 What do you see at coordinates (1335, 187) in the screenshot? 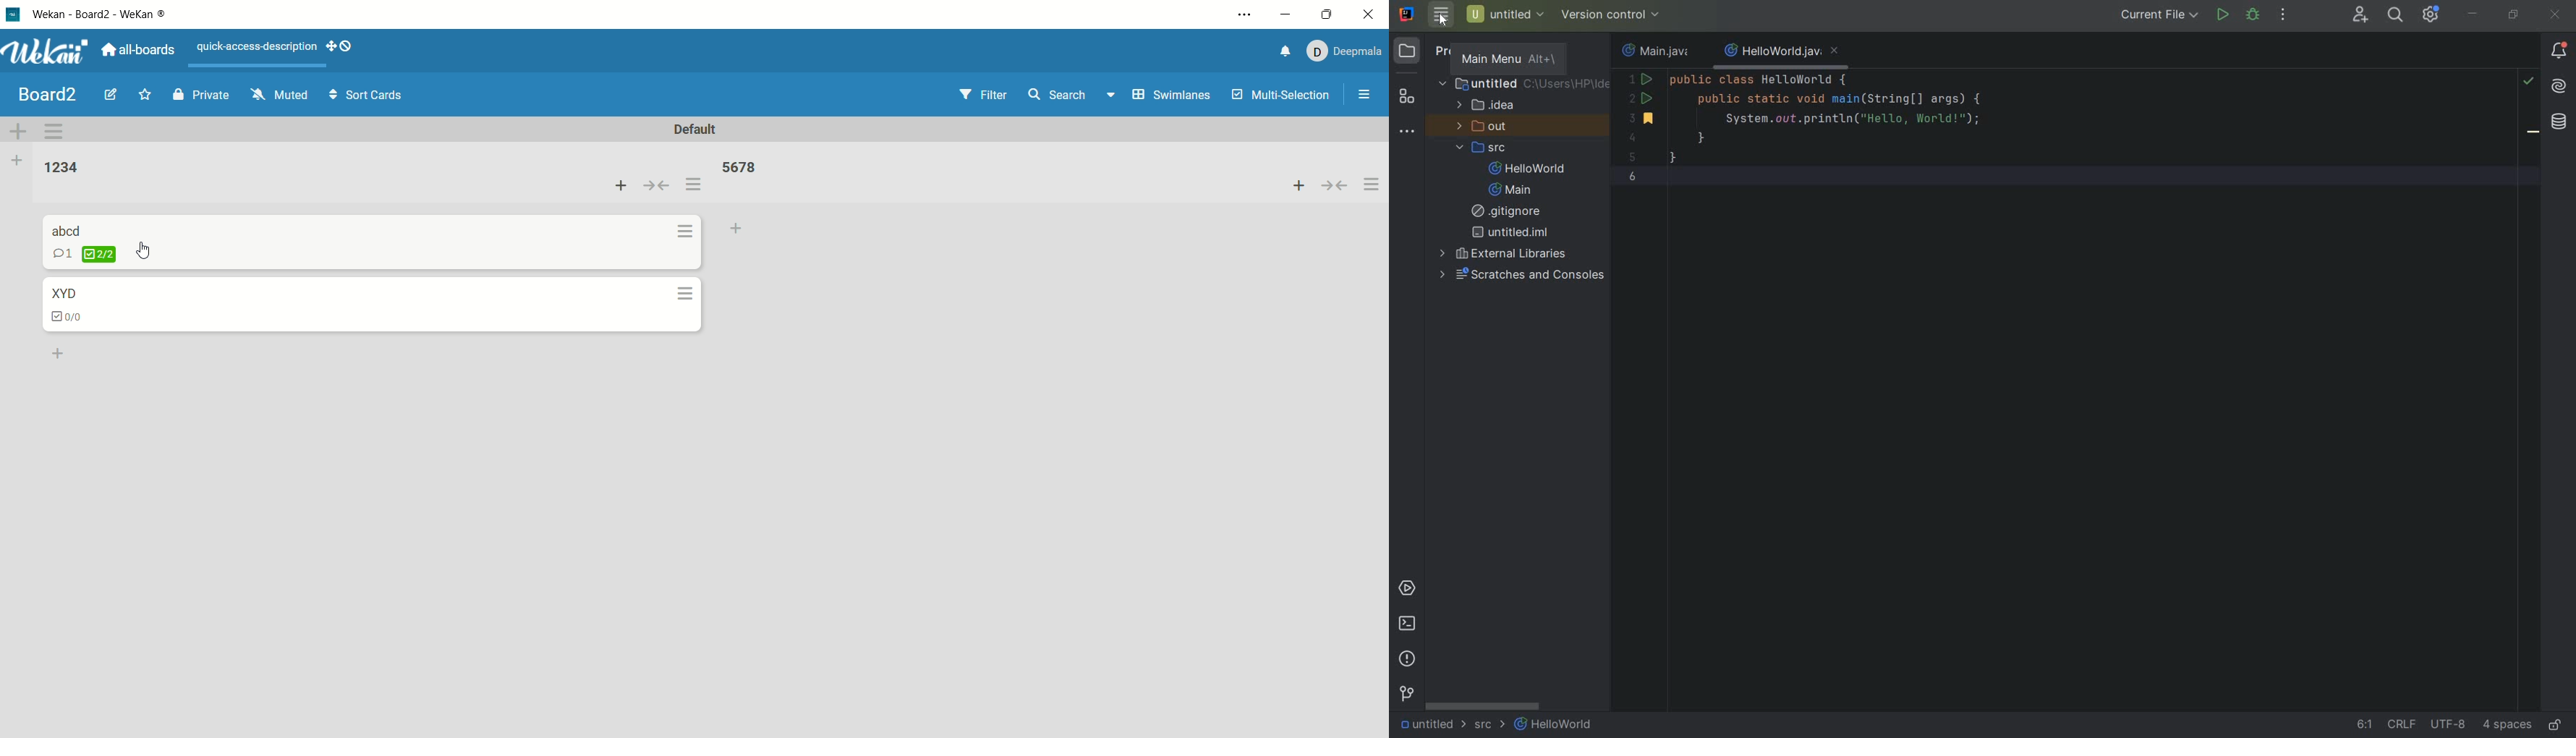
I see `collapse` at bounding box center [1335, 187].